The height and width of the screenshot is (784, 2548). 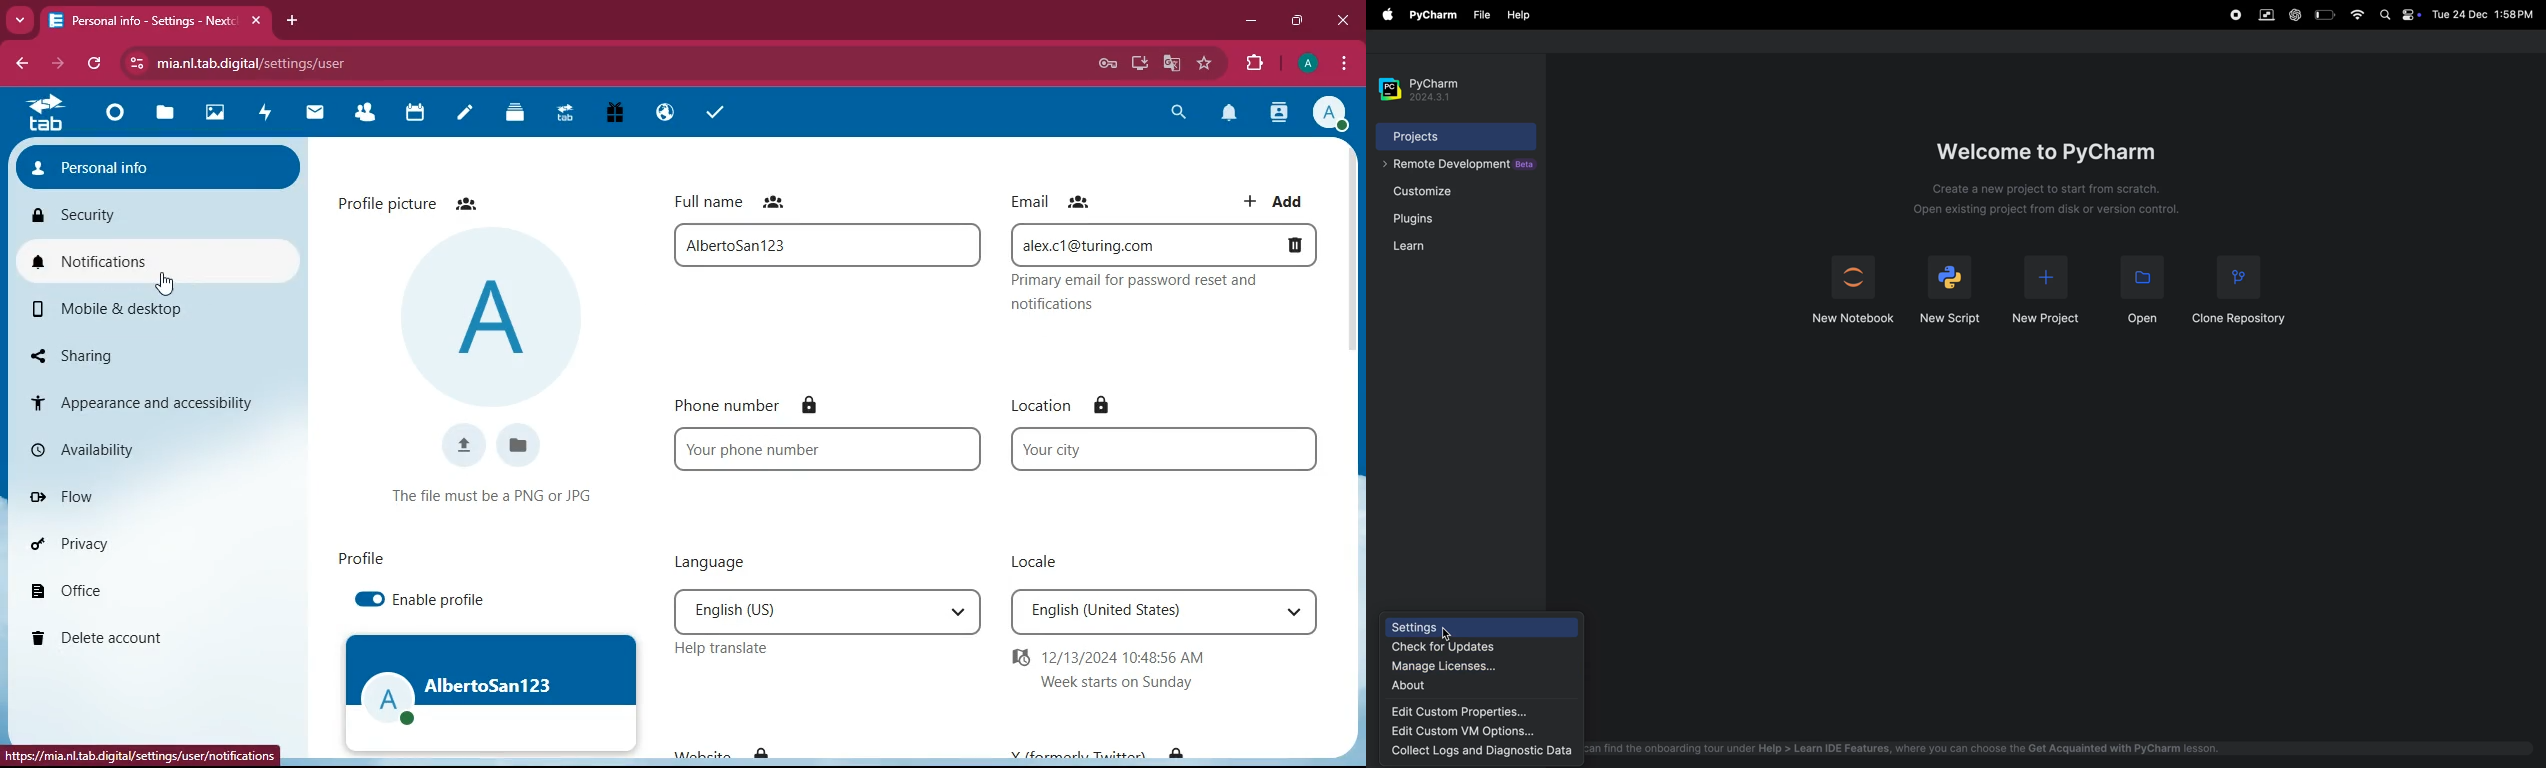 I want to click on manage liscences, so click(x=1462, y=666).